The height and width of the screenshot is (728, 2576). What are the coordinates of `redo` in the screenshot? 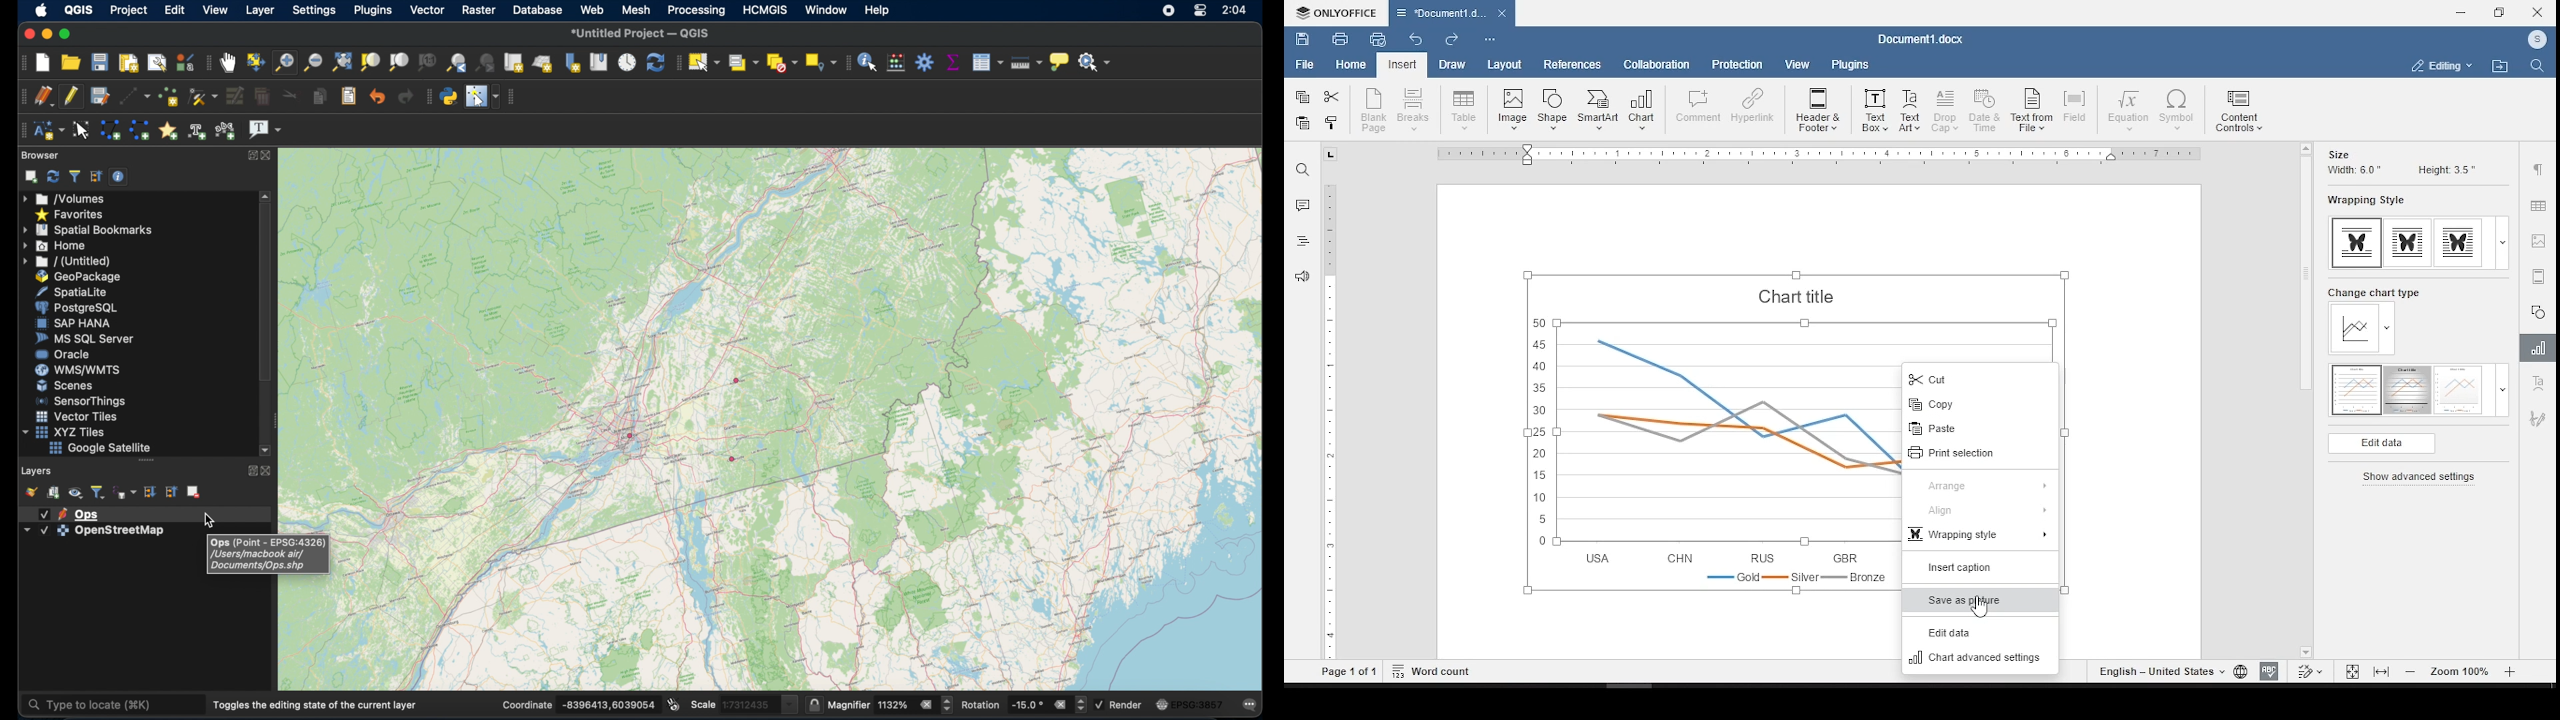 It's located at (1451, 40).